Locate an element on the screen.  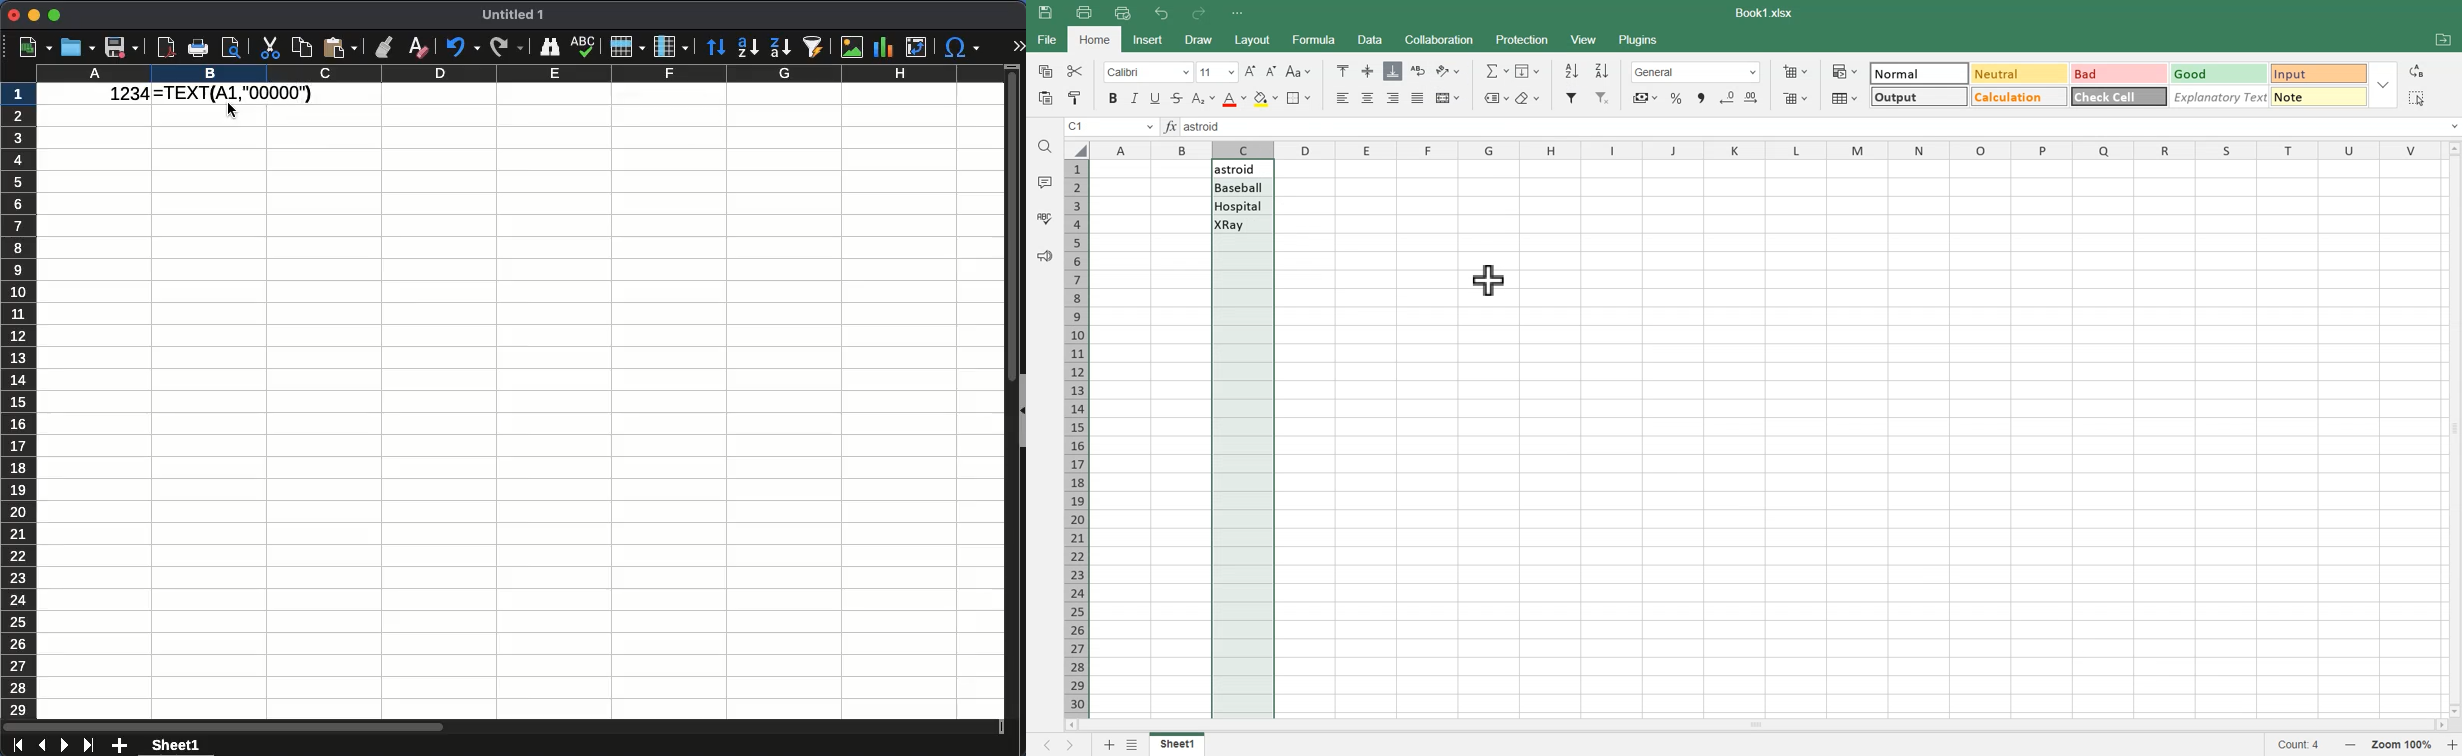
new is located at coordinates (34, 48).